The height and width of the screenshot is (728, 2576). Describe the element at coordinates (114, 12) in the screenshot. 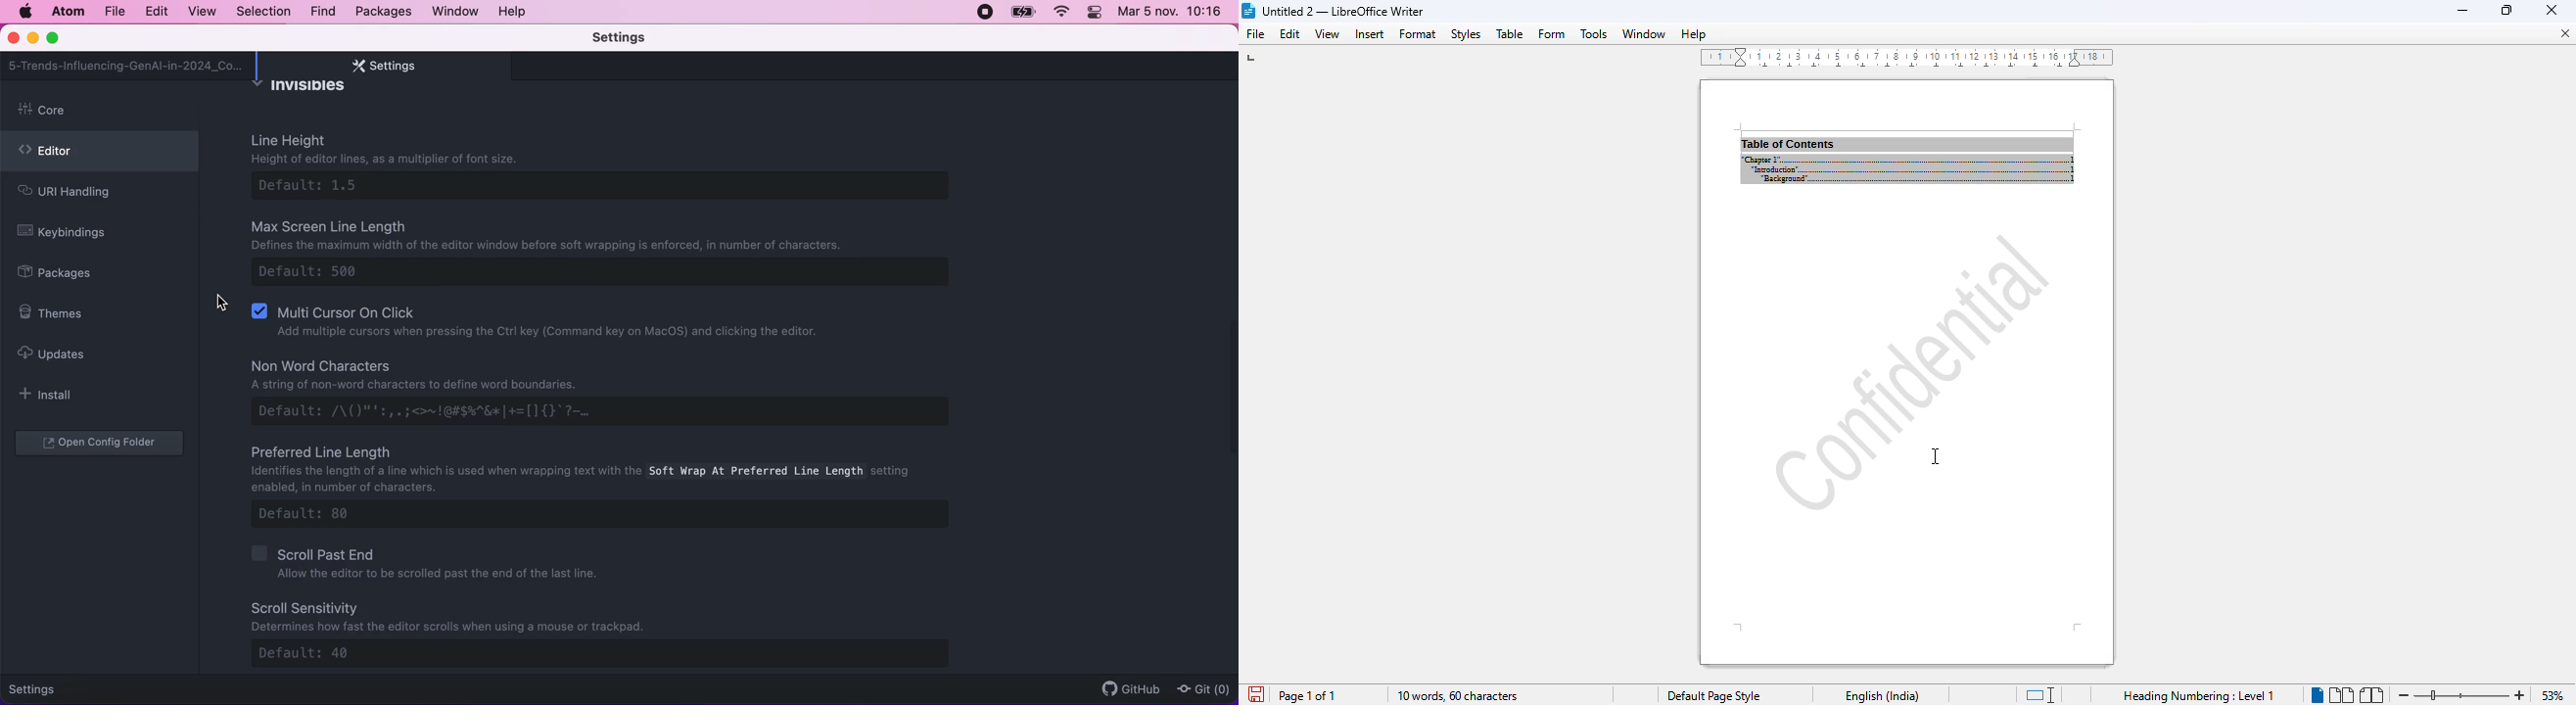

I see `file` at that location.